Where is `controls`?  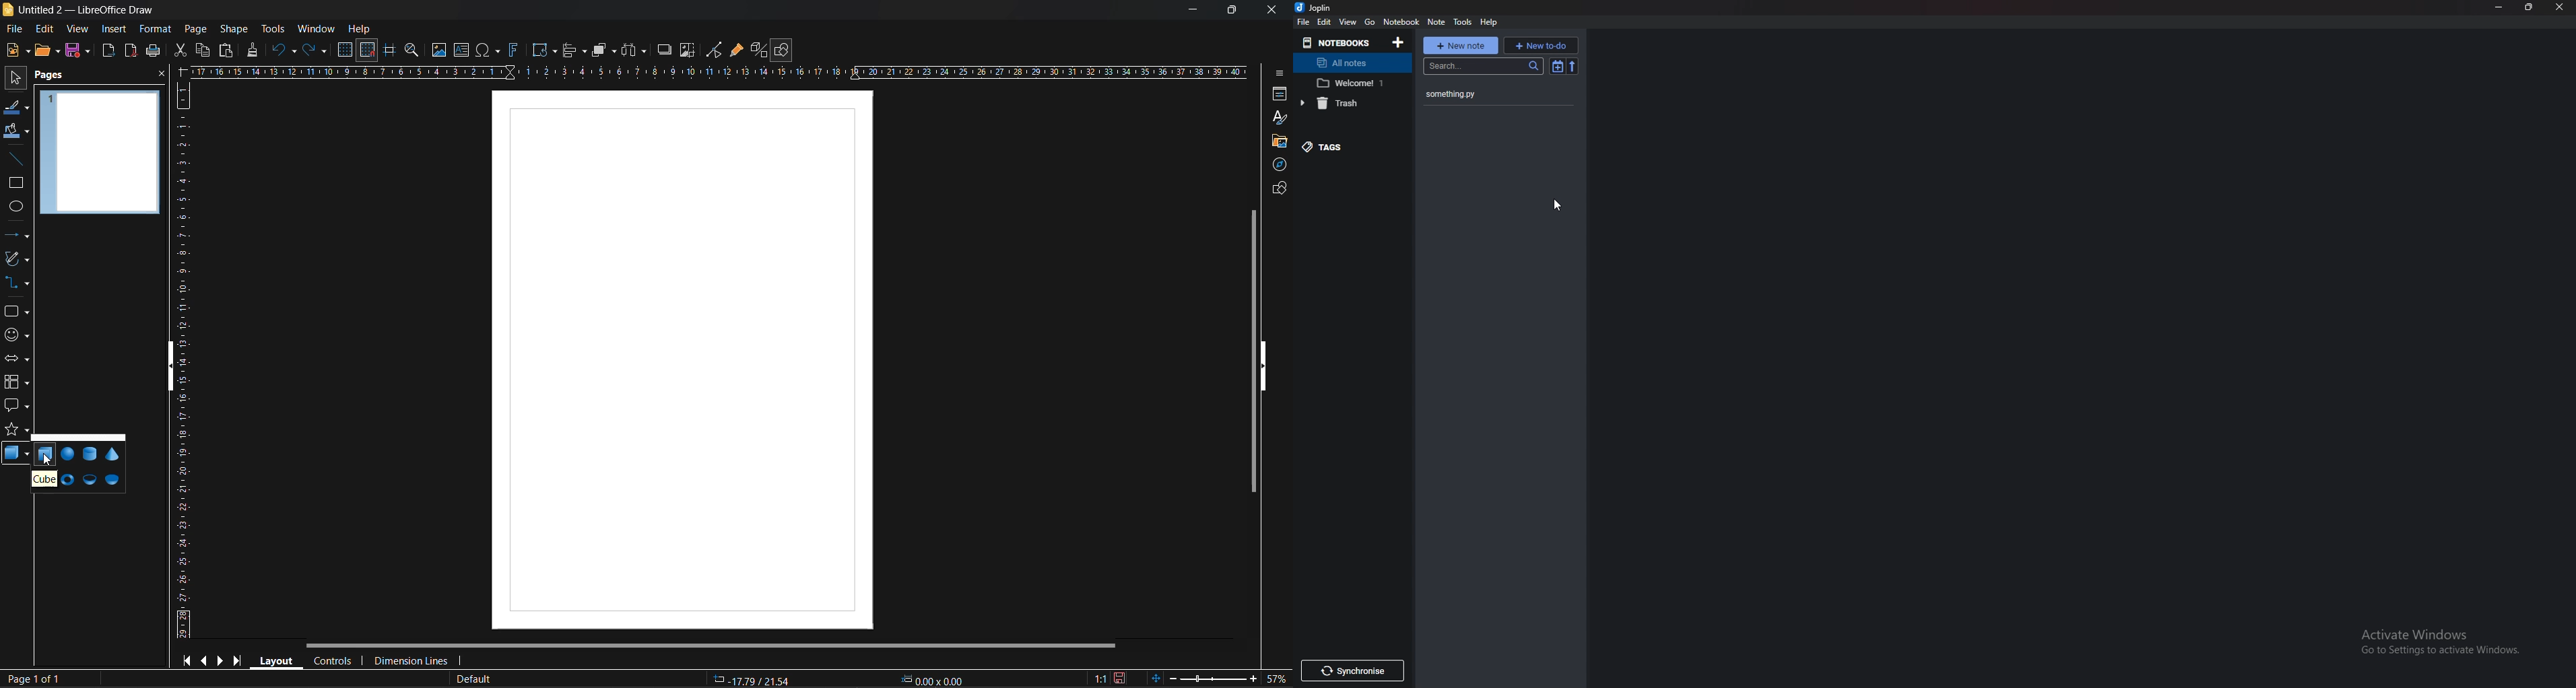 controls is located at coordinates (335, 660).